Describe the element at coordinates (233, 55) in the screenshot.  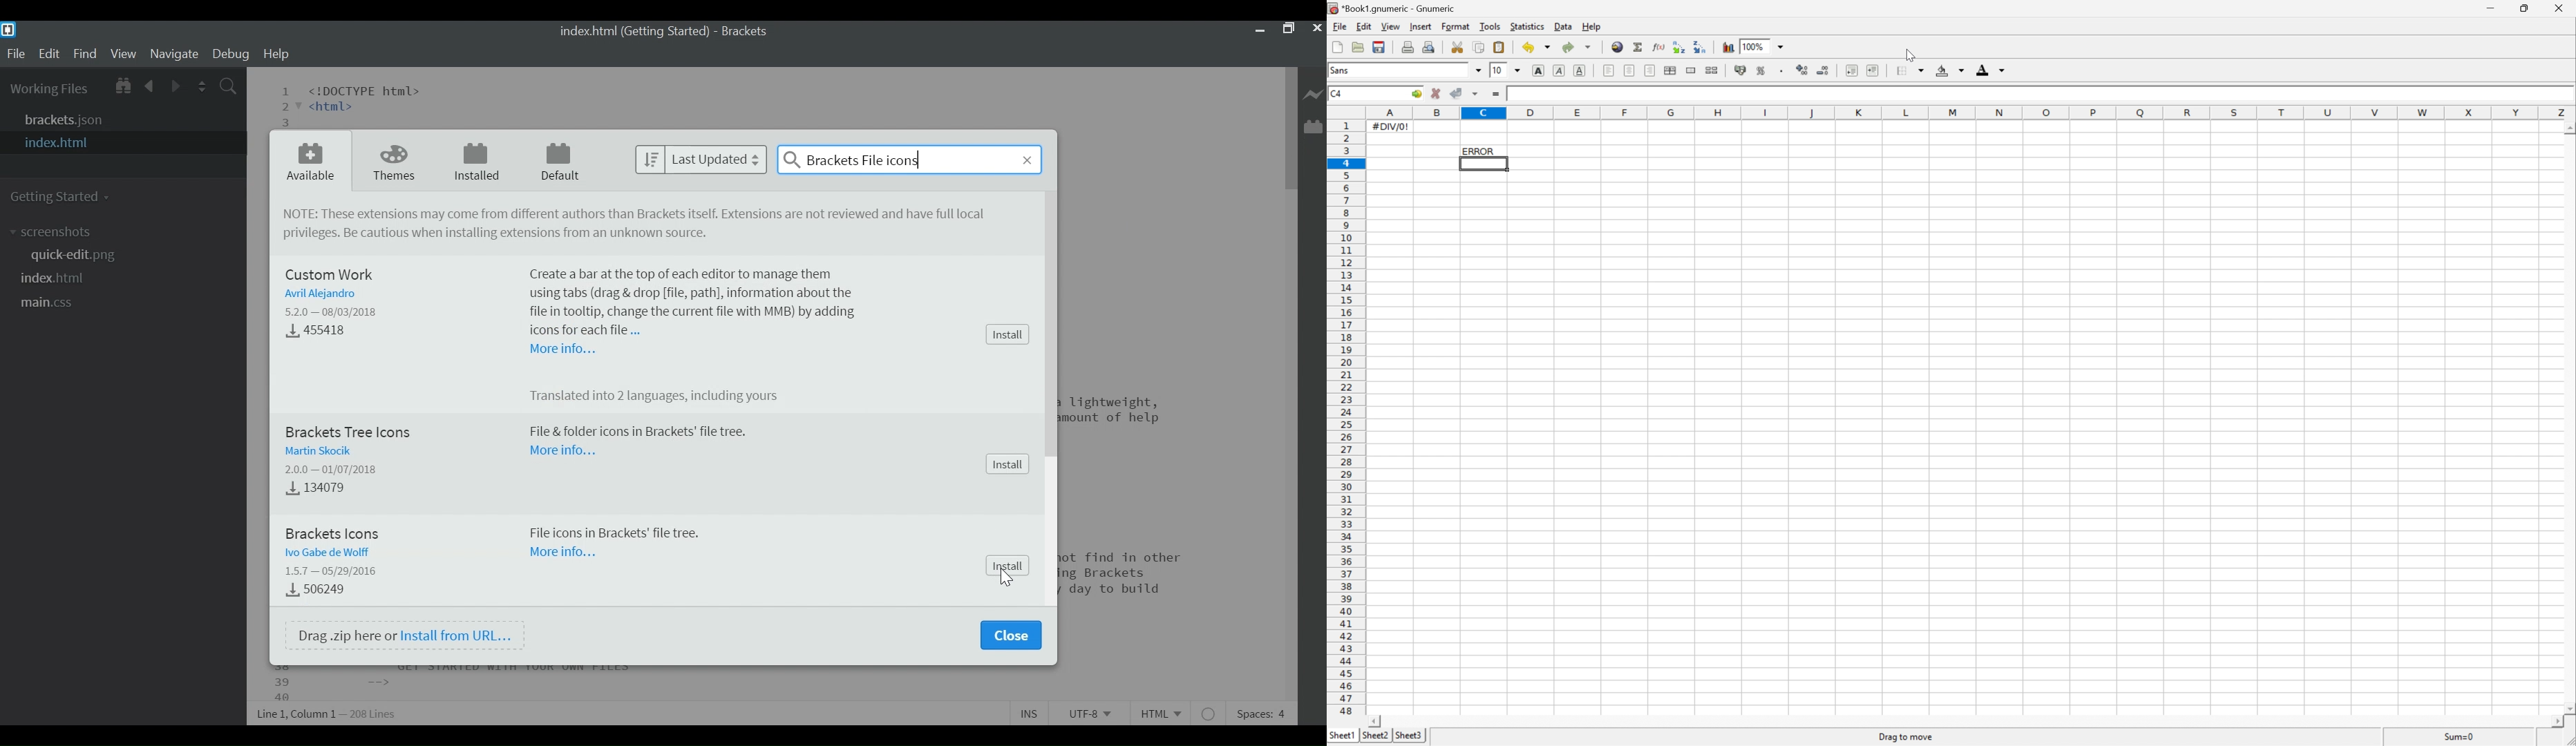
I see `Debug` at that location.